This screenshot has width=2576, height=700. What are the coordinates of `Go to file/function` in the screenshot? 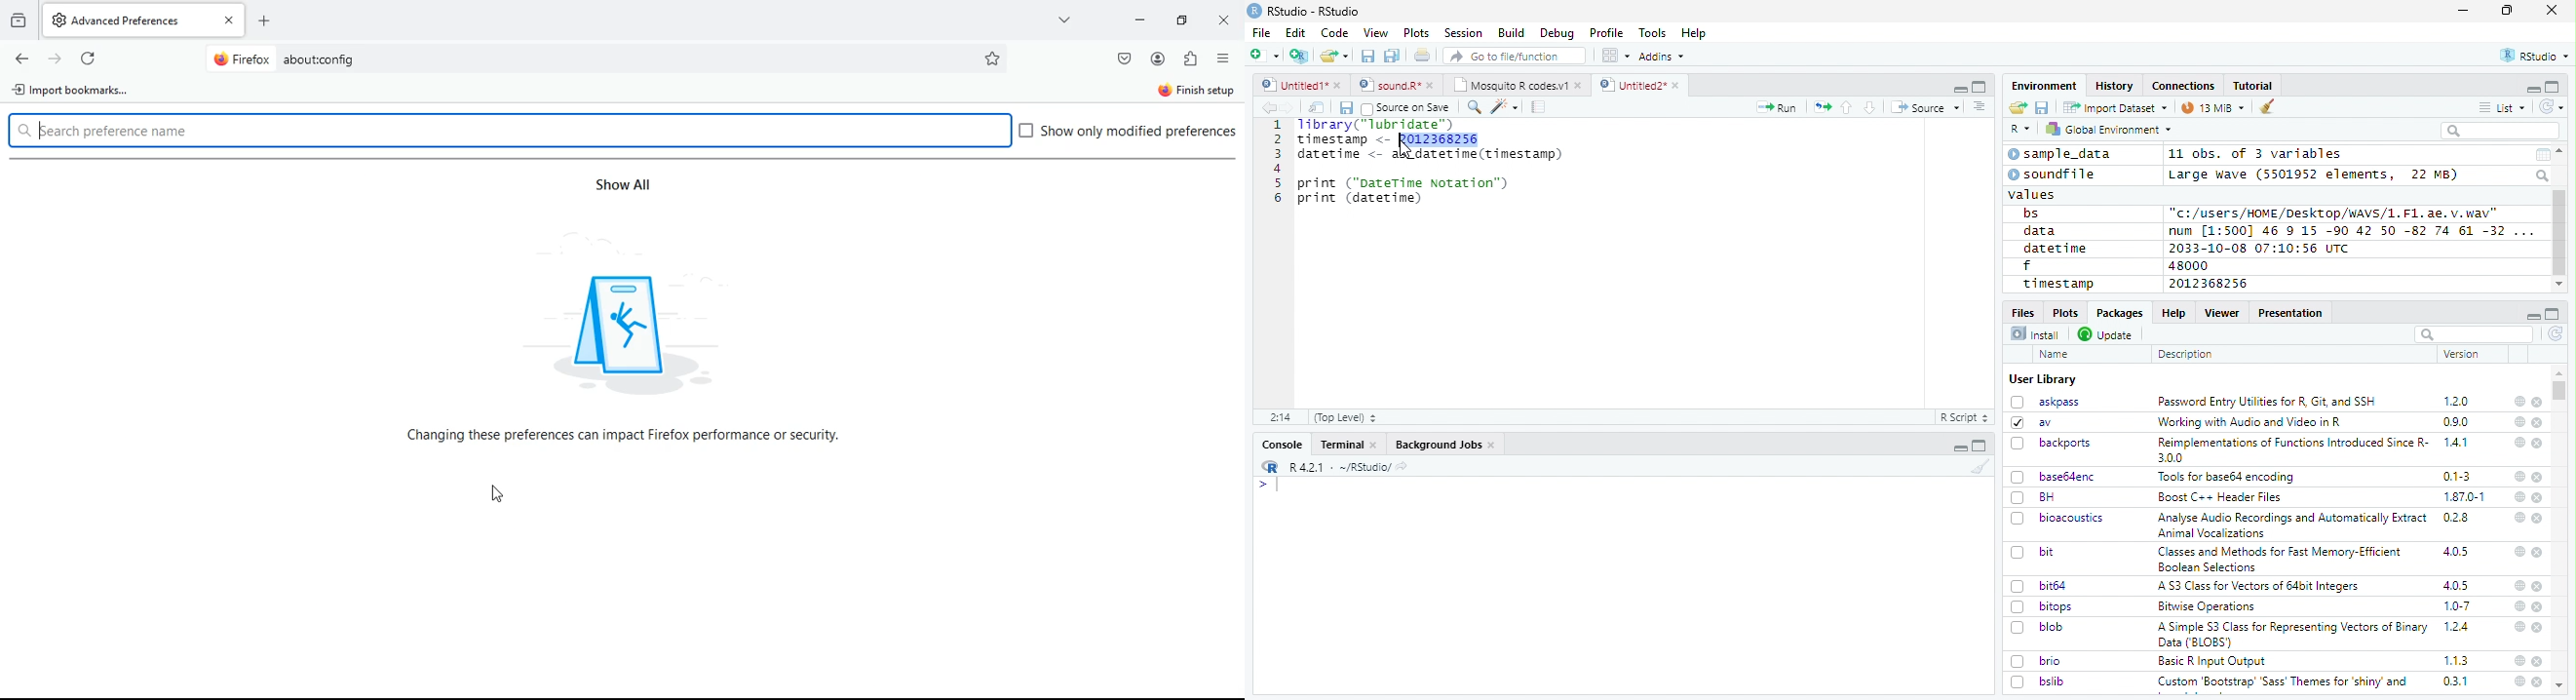 It's located at (1516, 56).